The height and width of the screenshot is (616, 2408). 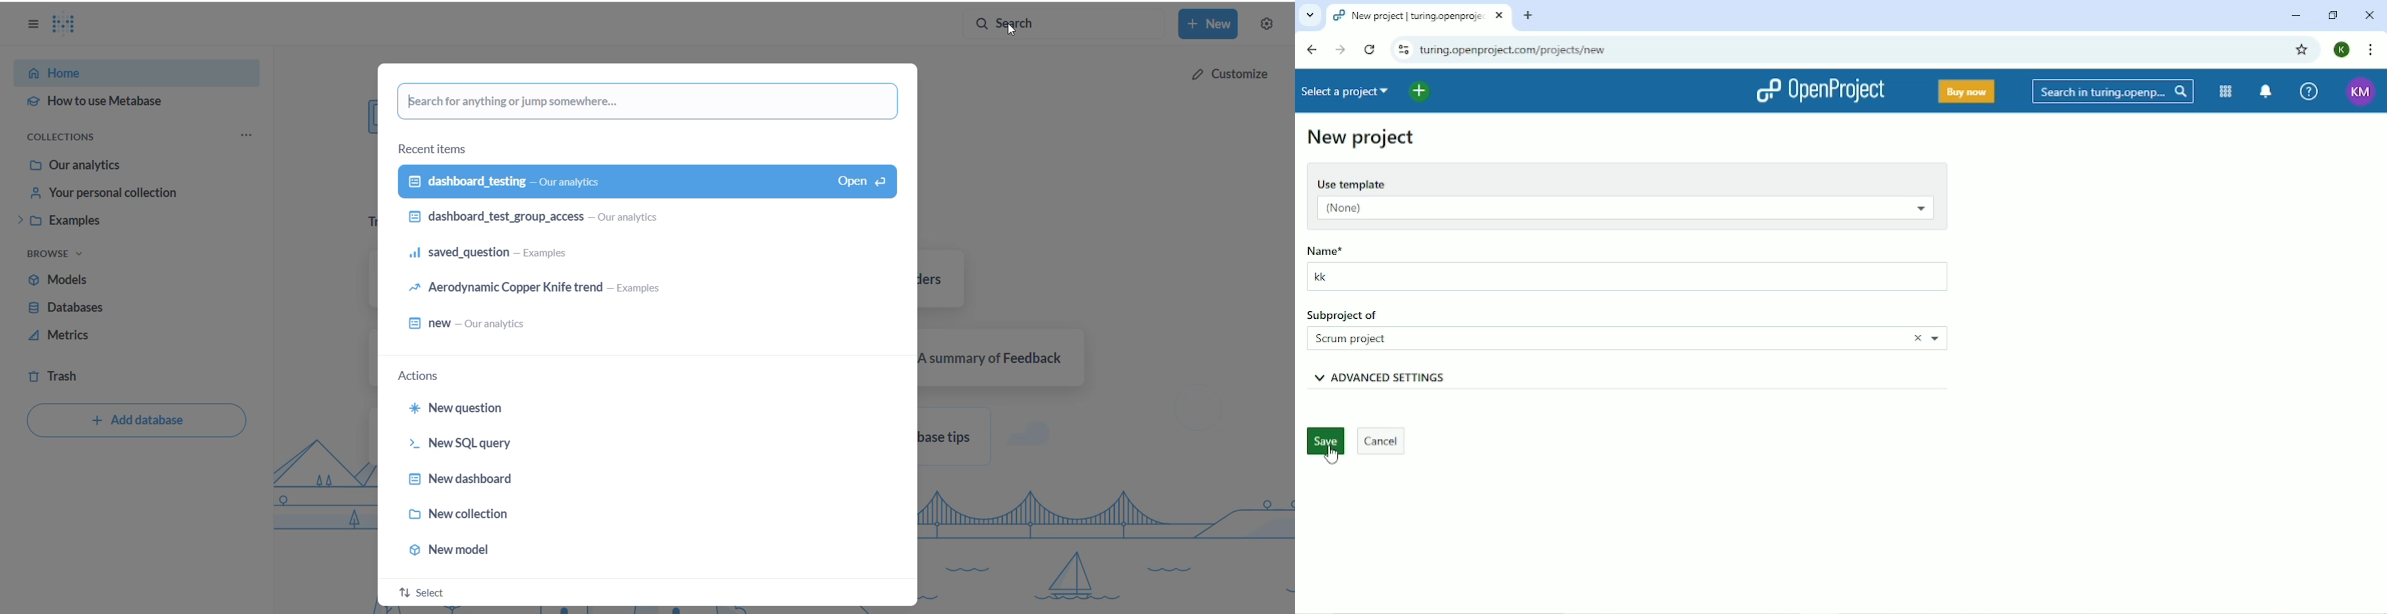 What do you see at coordinates (1529, 15) in the screenshot?
I see `New tab` at bounding box center [1529, 15].